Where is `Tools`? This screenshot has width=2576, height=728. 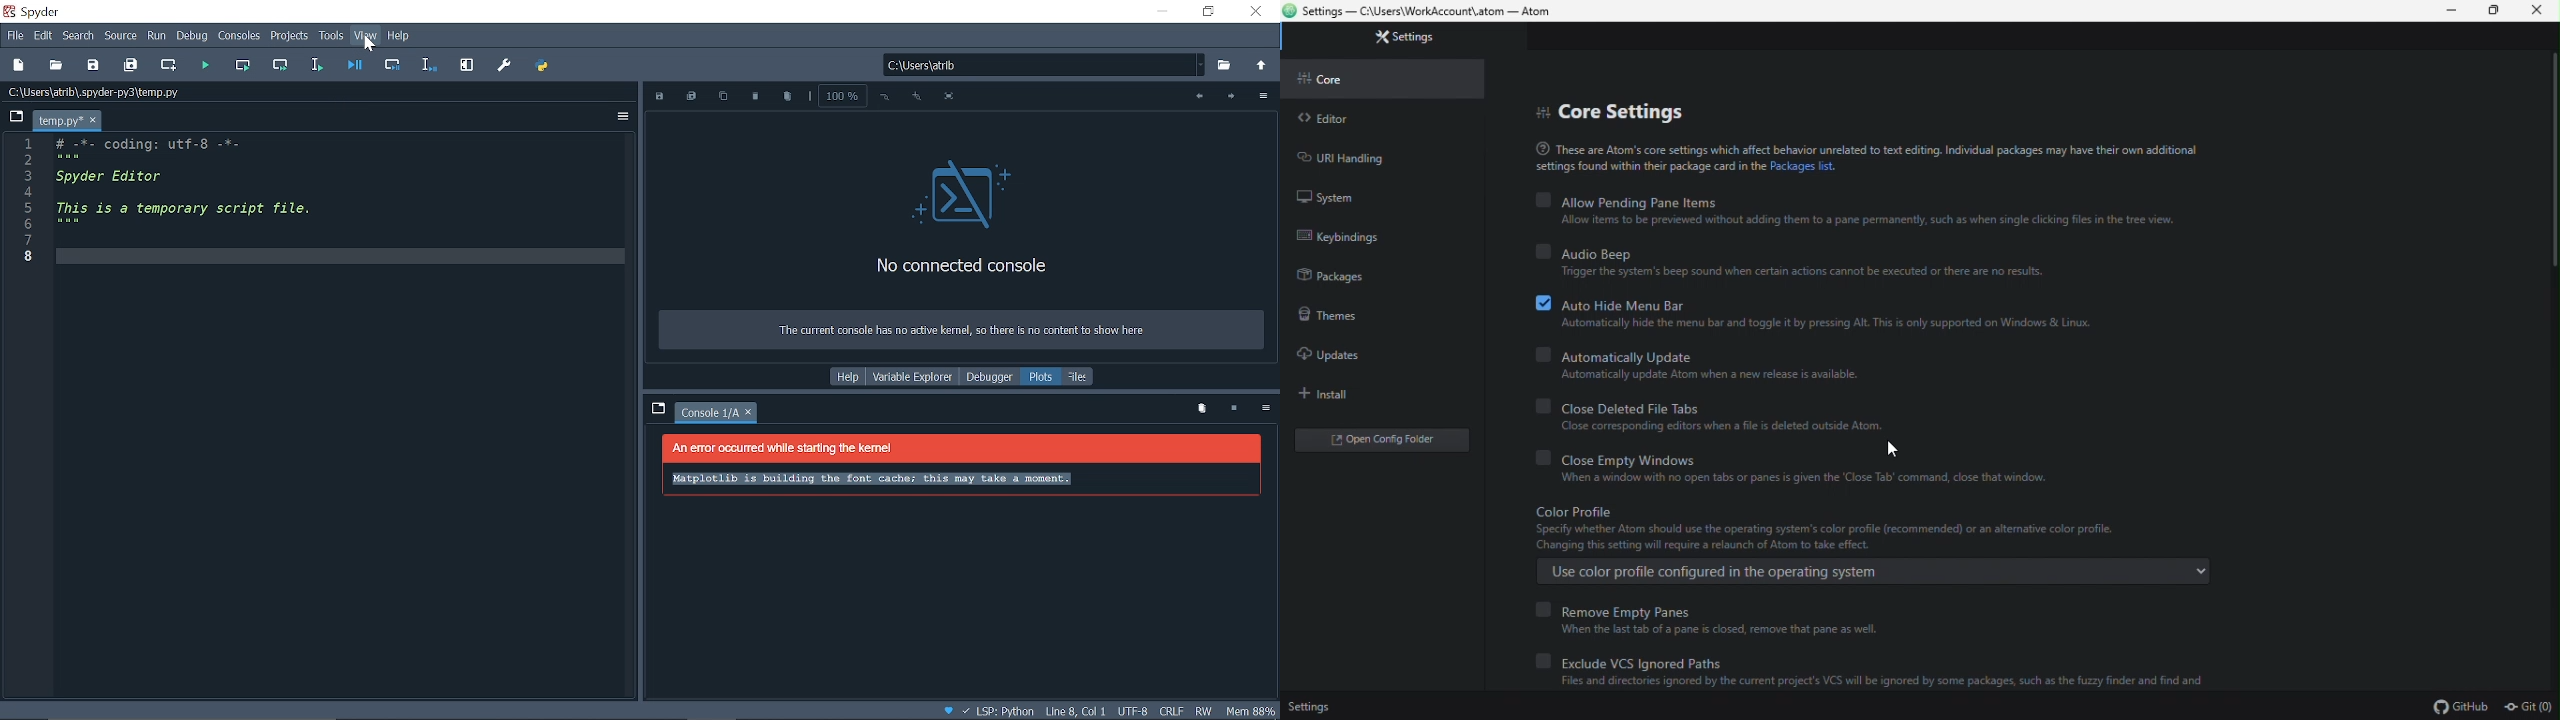
Tools is located at coordinates (332, 37).